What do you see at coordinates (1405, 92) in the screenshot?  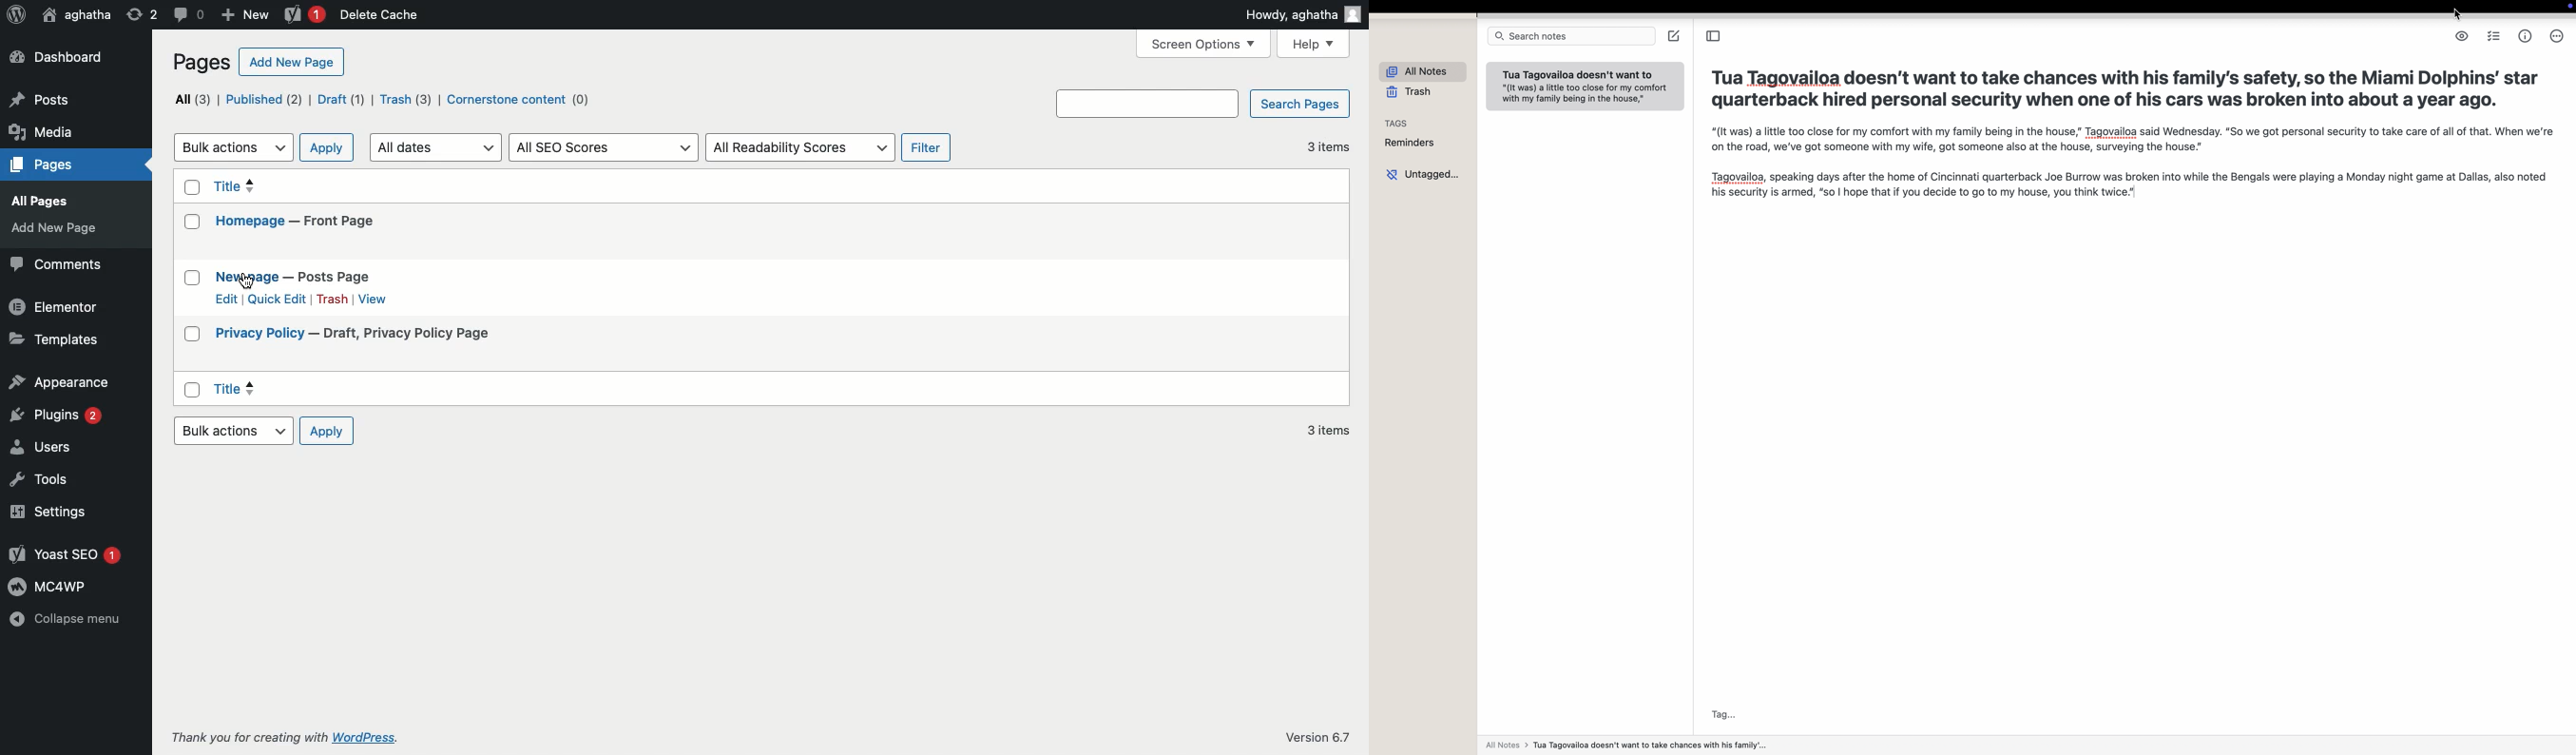 I see `trash` at bounding box center [1405, 92].